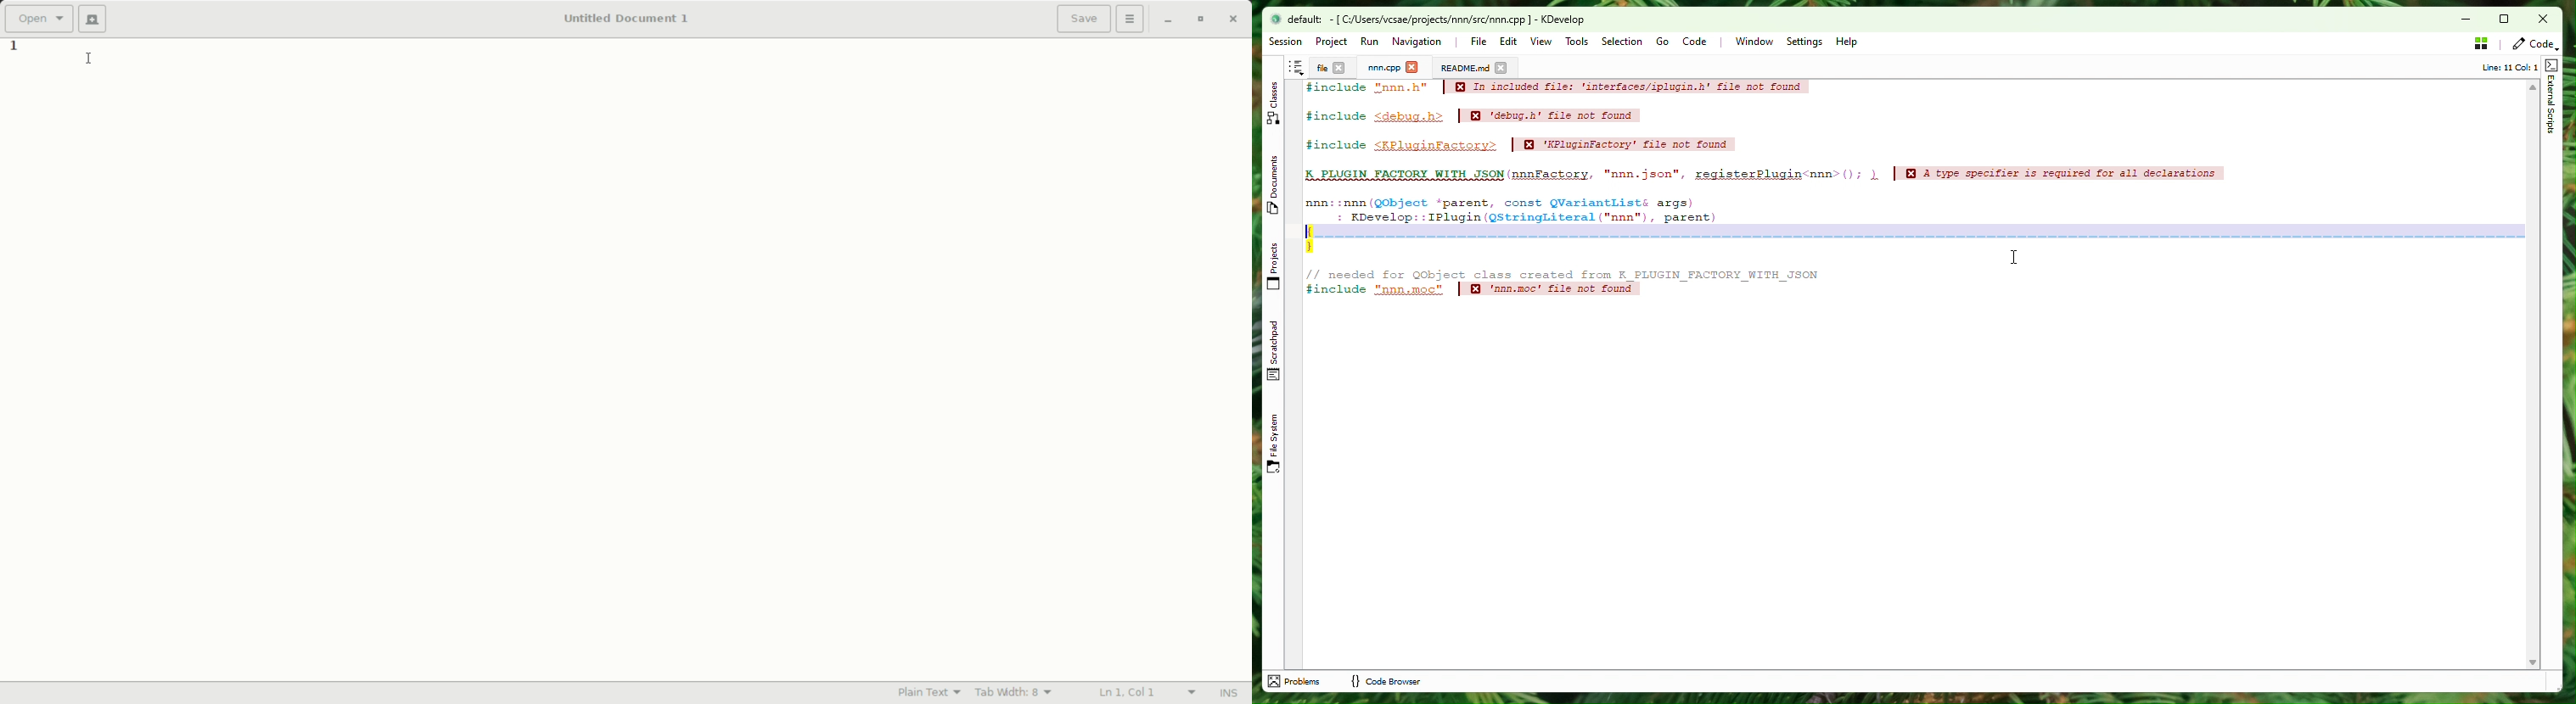  Describe the element at coordinates (1385, 681) in the screenshot. I see `code browser` at that location.